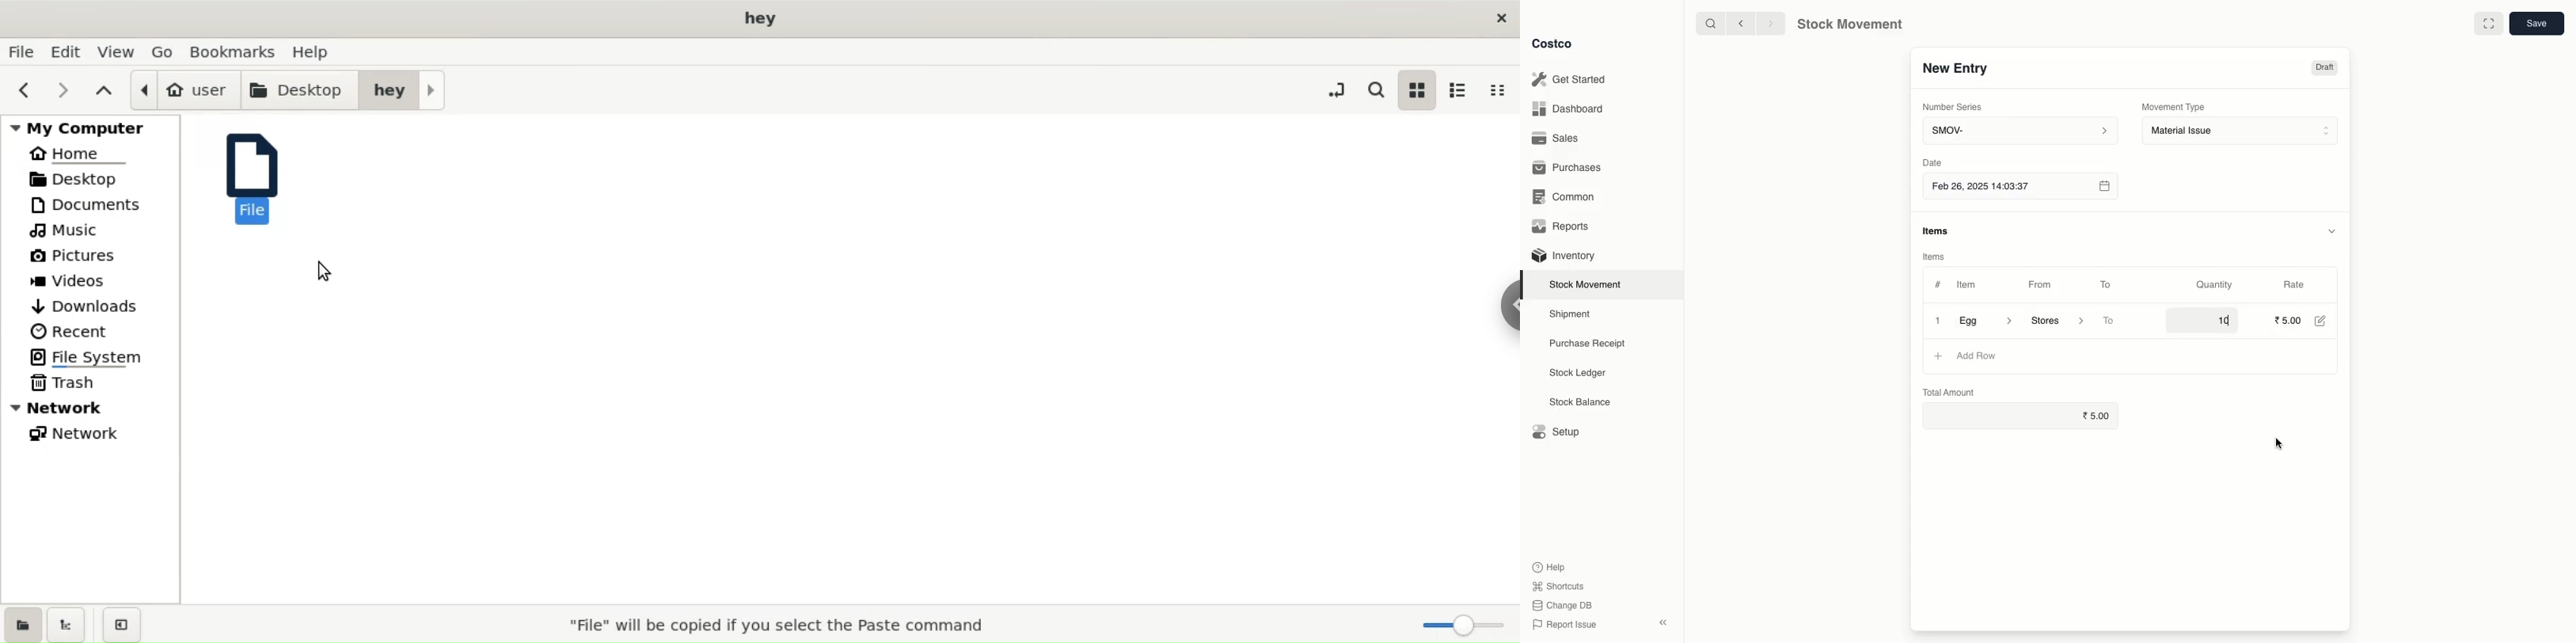  Describe the element at coordinates (2020, 187) in the screenshot. I see `Feb 26, 2025 14:03:37` at that location.